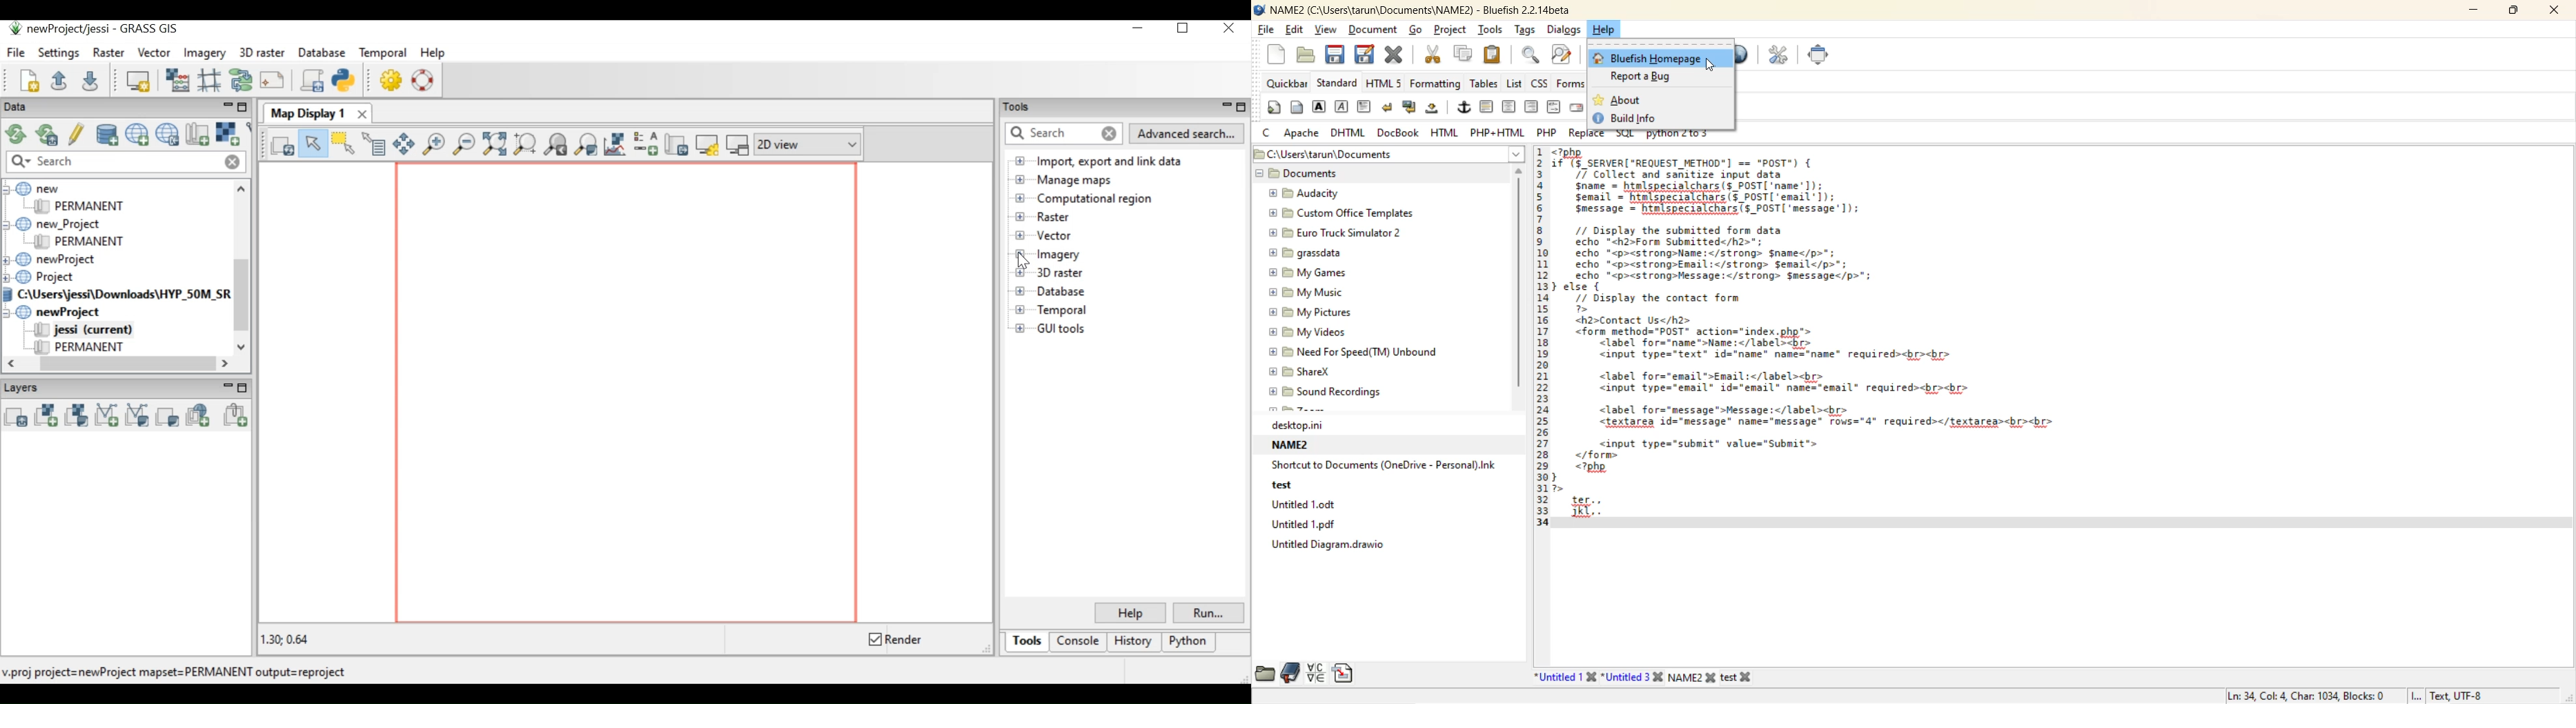 The width and height of the screenshot is (2576, 728). What do you see at coordinates (1633, 675) in the screenshot?
I see `Untitled 3` at bounding box center [1633, 675].